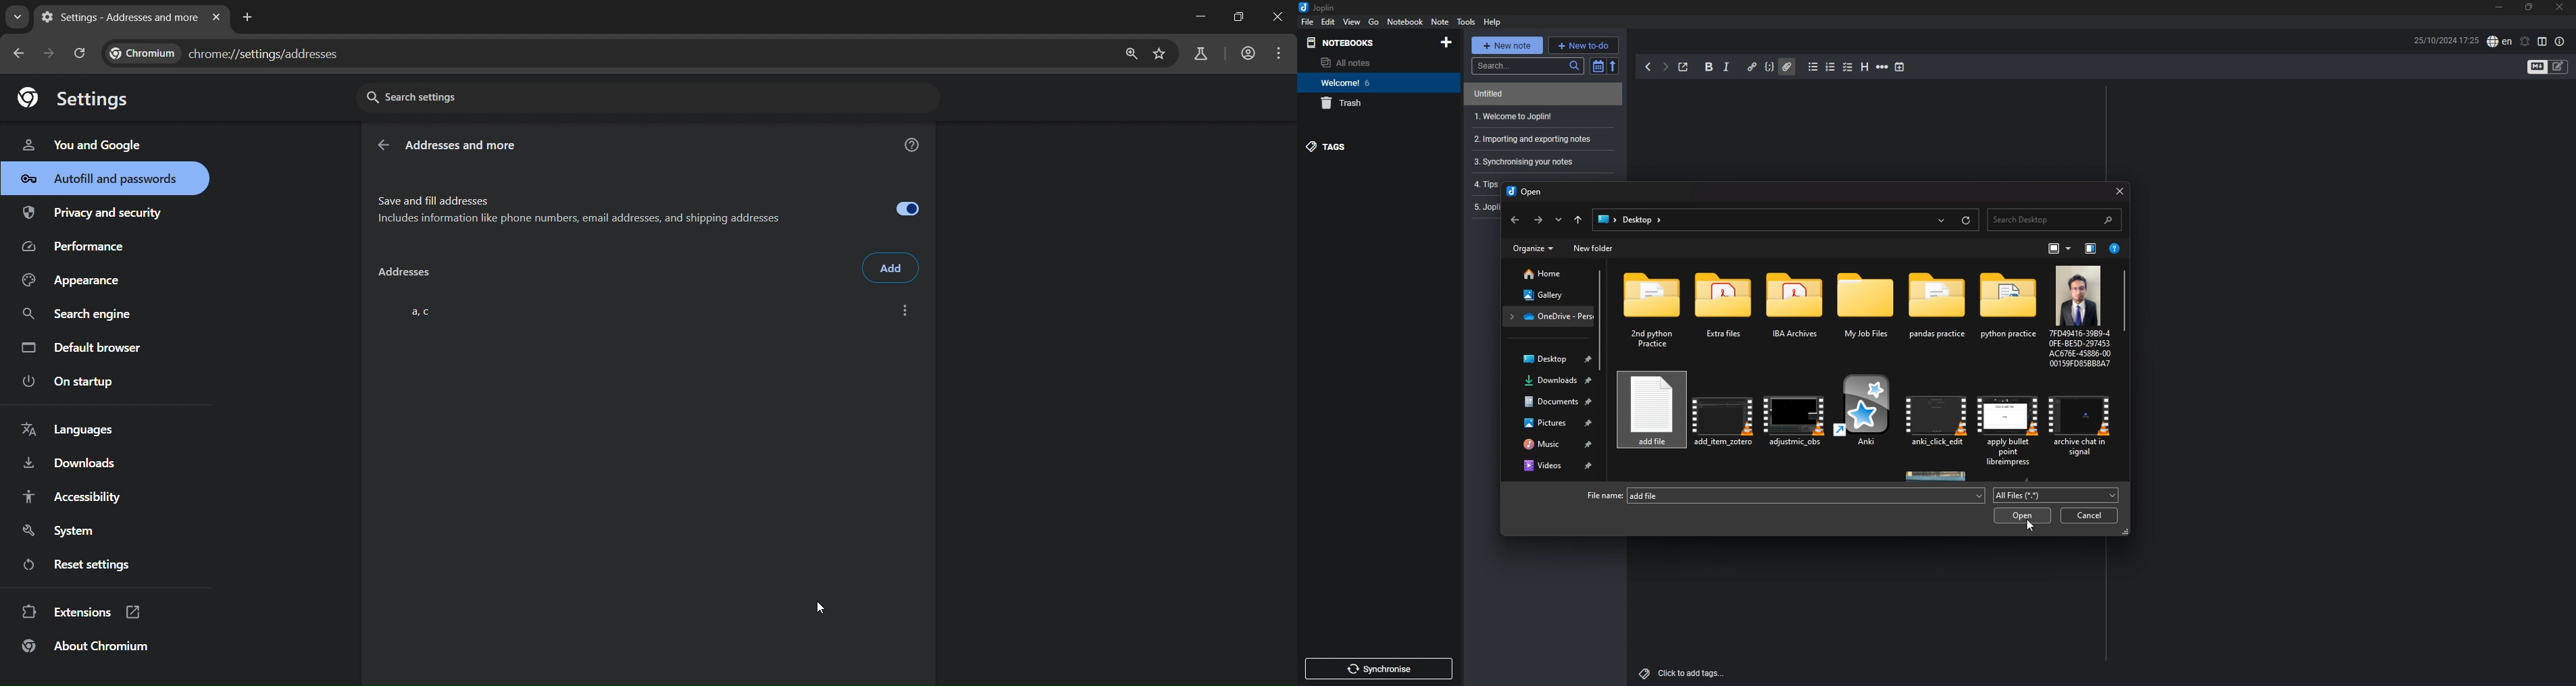 The height and width of the screenshot is (700, 2576). I want to click on folder, so click(1728, 311).